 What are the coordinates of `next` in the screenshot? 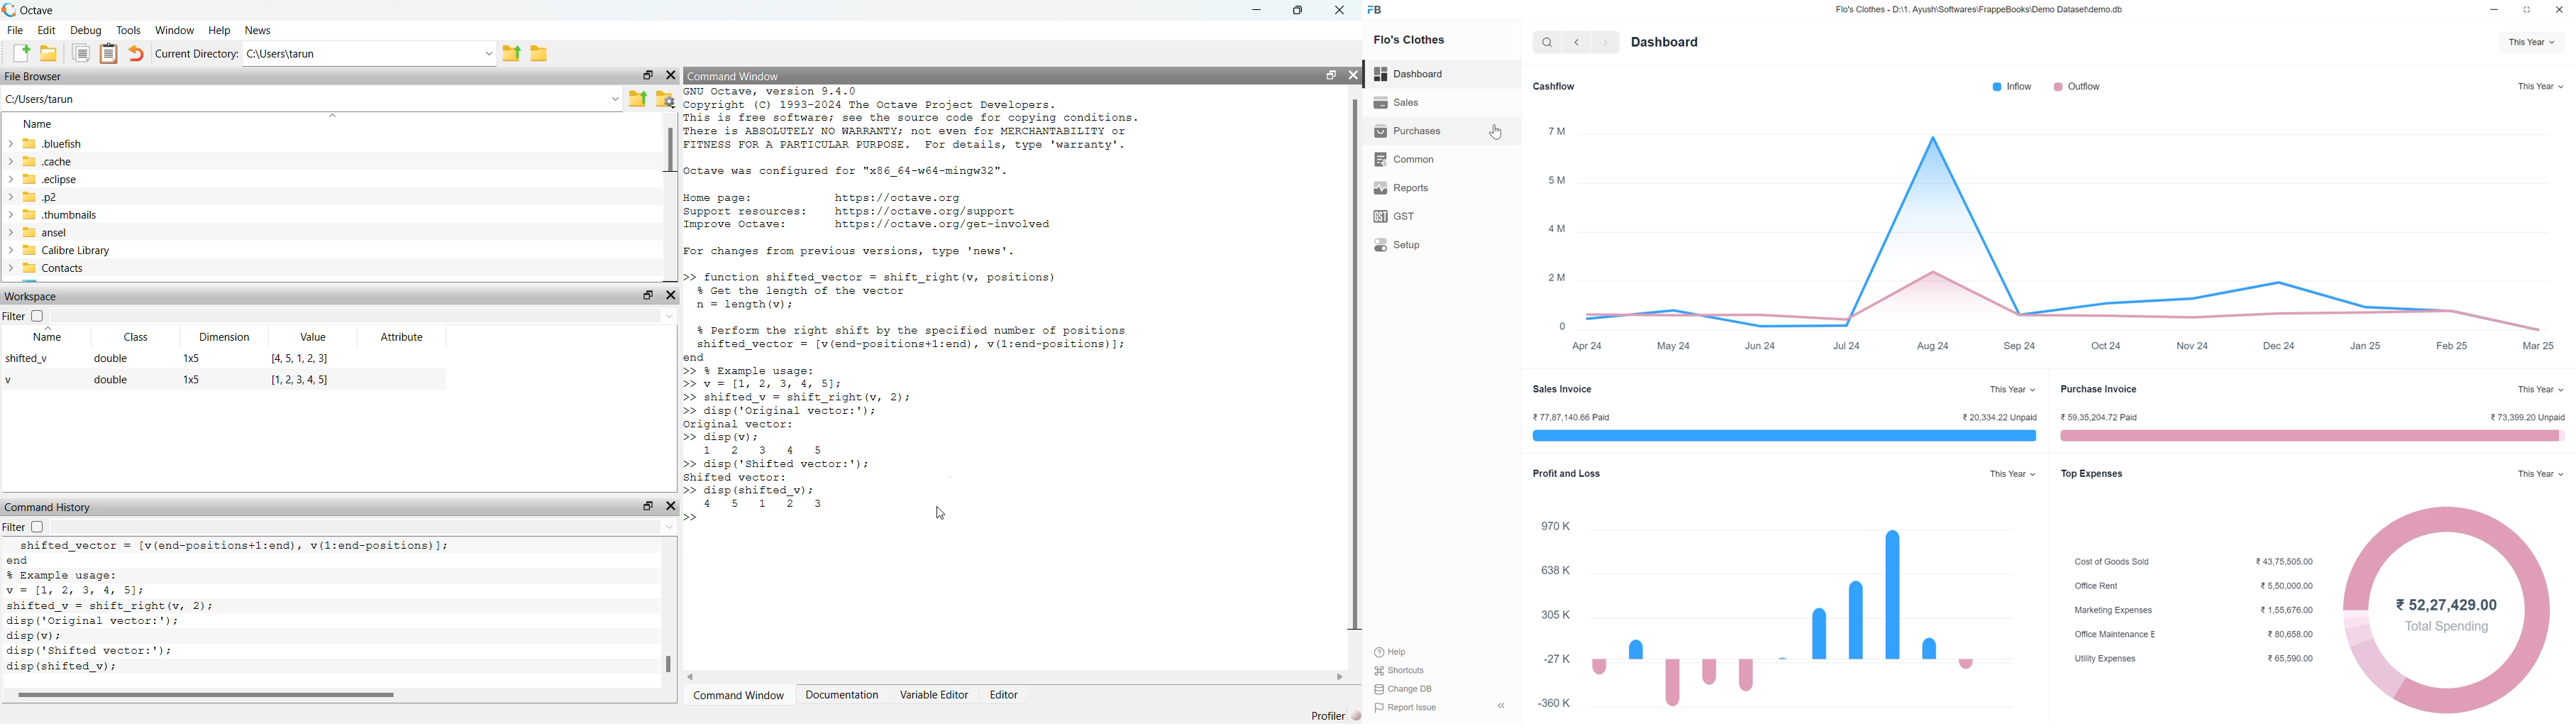 It's located at (1575, 43).